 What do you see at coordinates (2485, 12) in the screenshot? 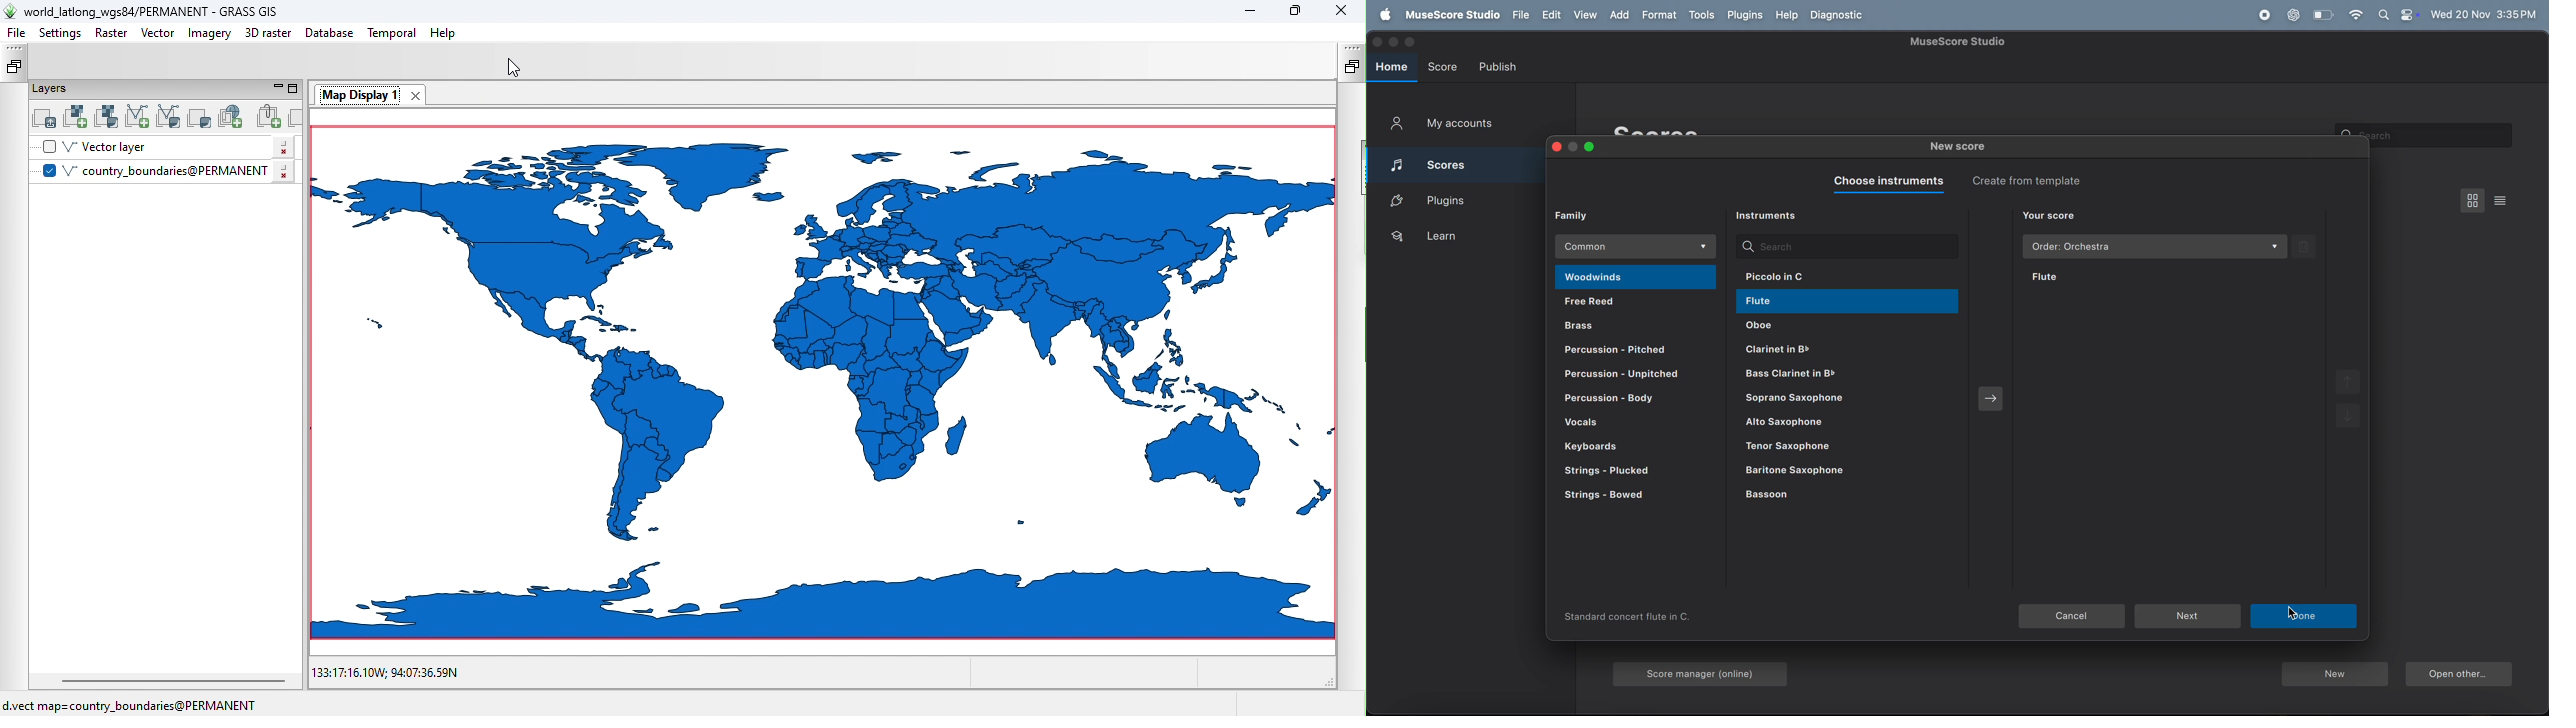
I see `date and time` at bounding box center [2485, 12].